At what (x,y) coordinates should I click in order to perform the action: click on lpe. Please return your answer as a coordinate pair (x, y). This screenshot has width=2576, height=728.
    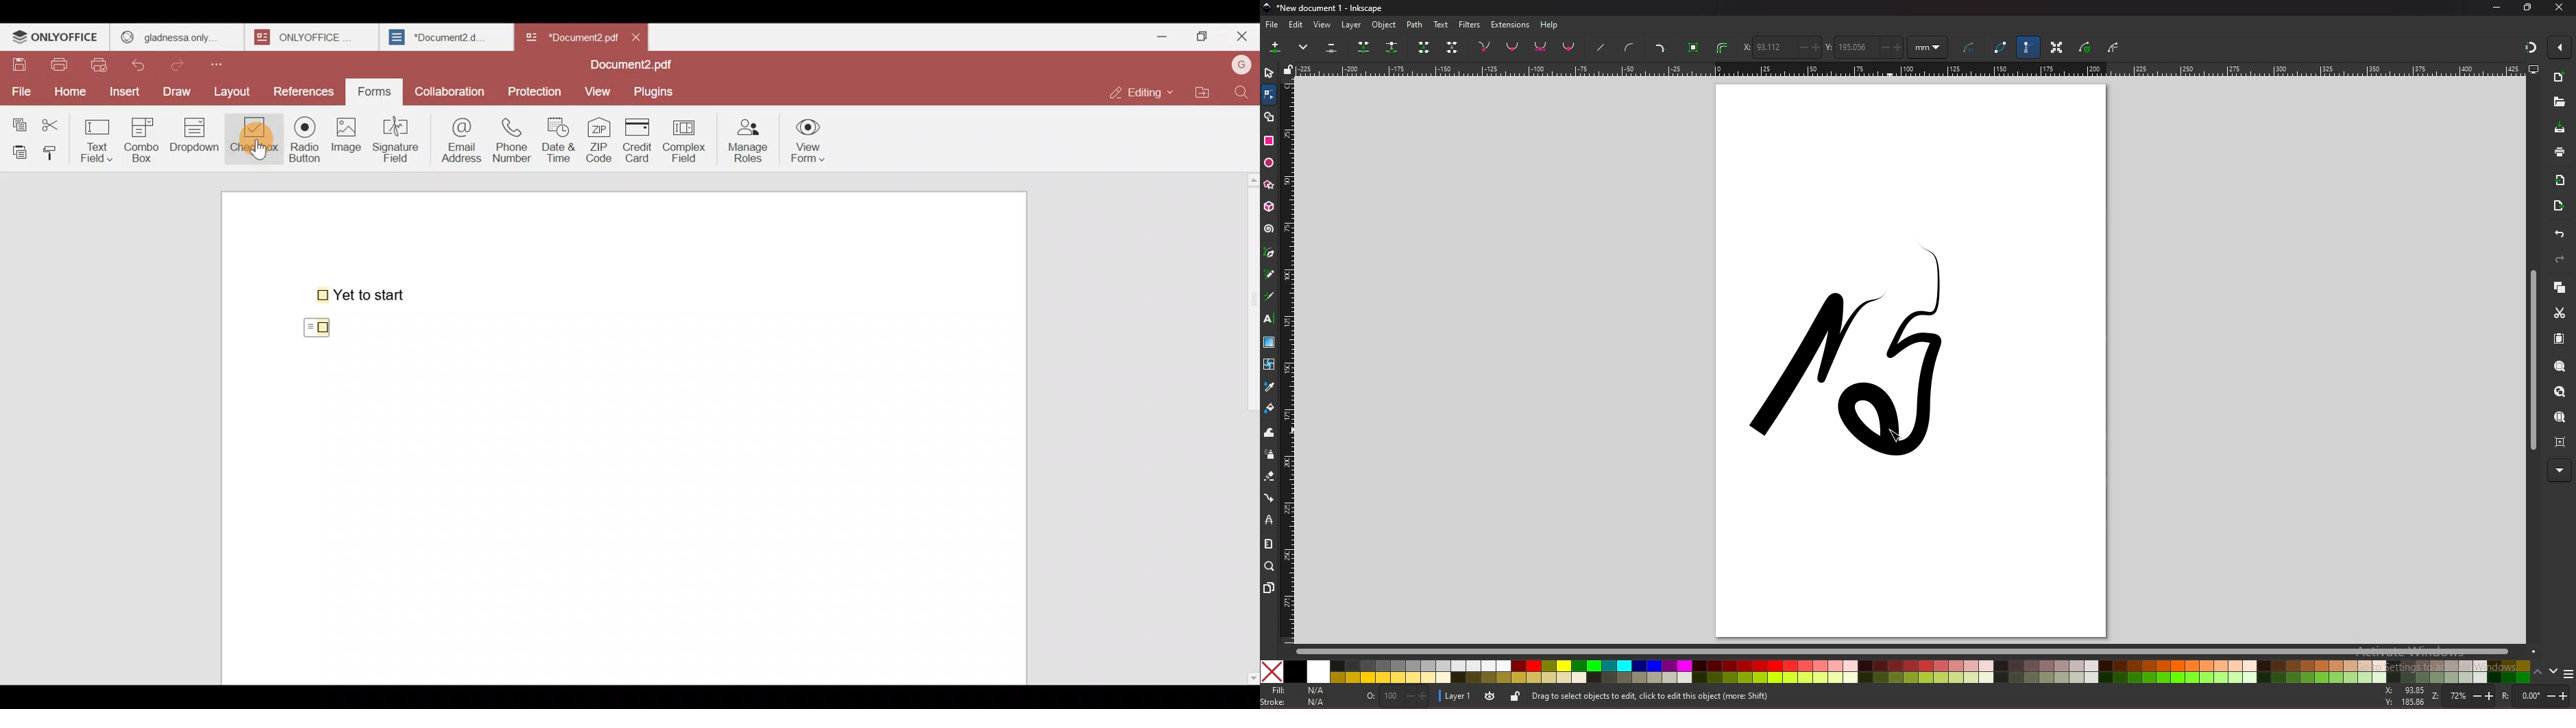
    Looking at the image, I should click on (1270, 520).